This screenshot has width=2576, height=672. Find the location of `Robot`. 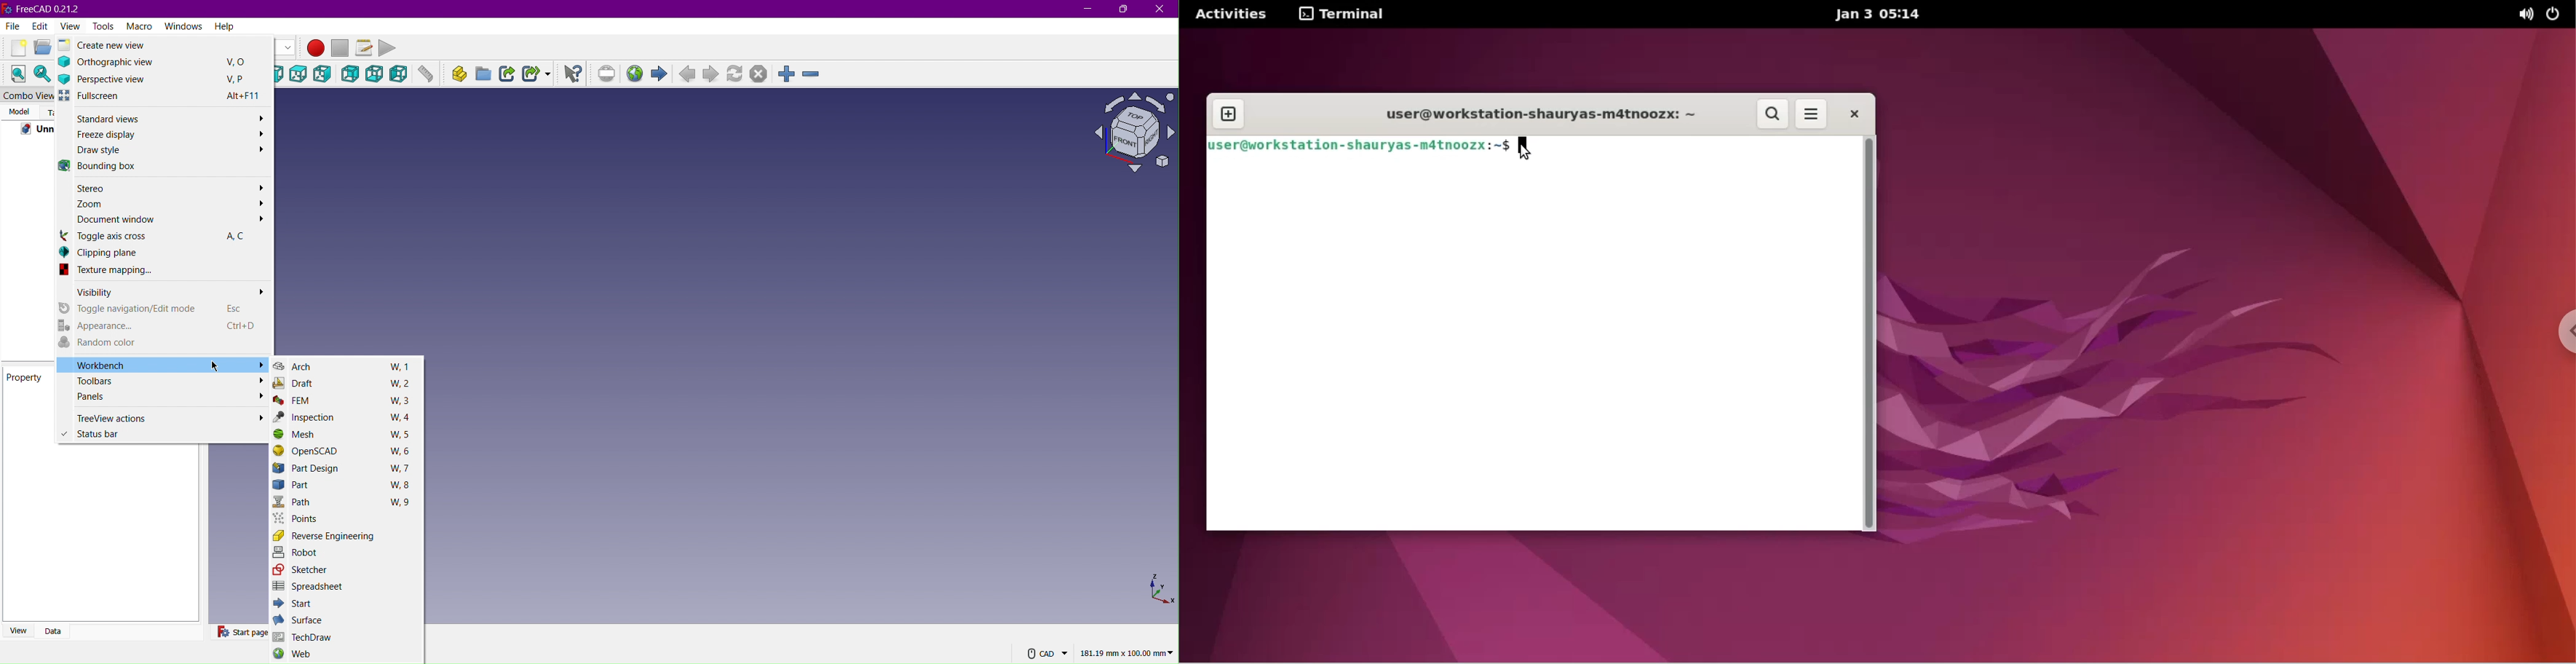

Robot is located at coordinates (297, 555).